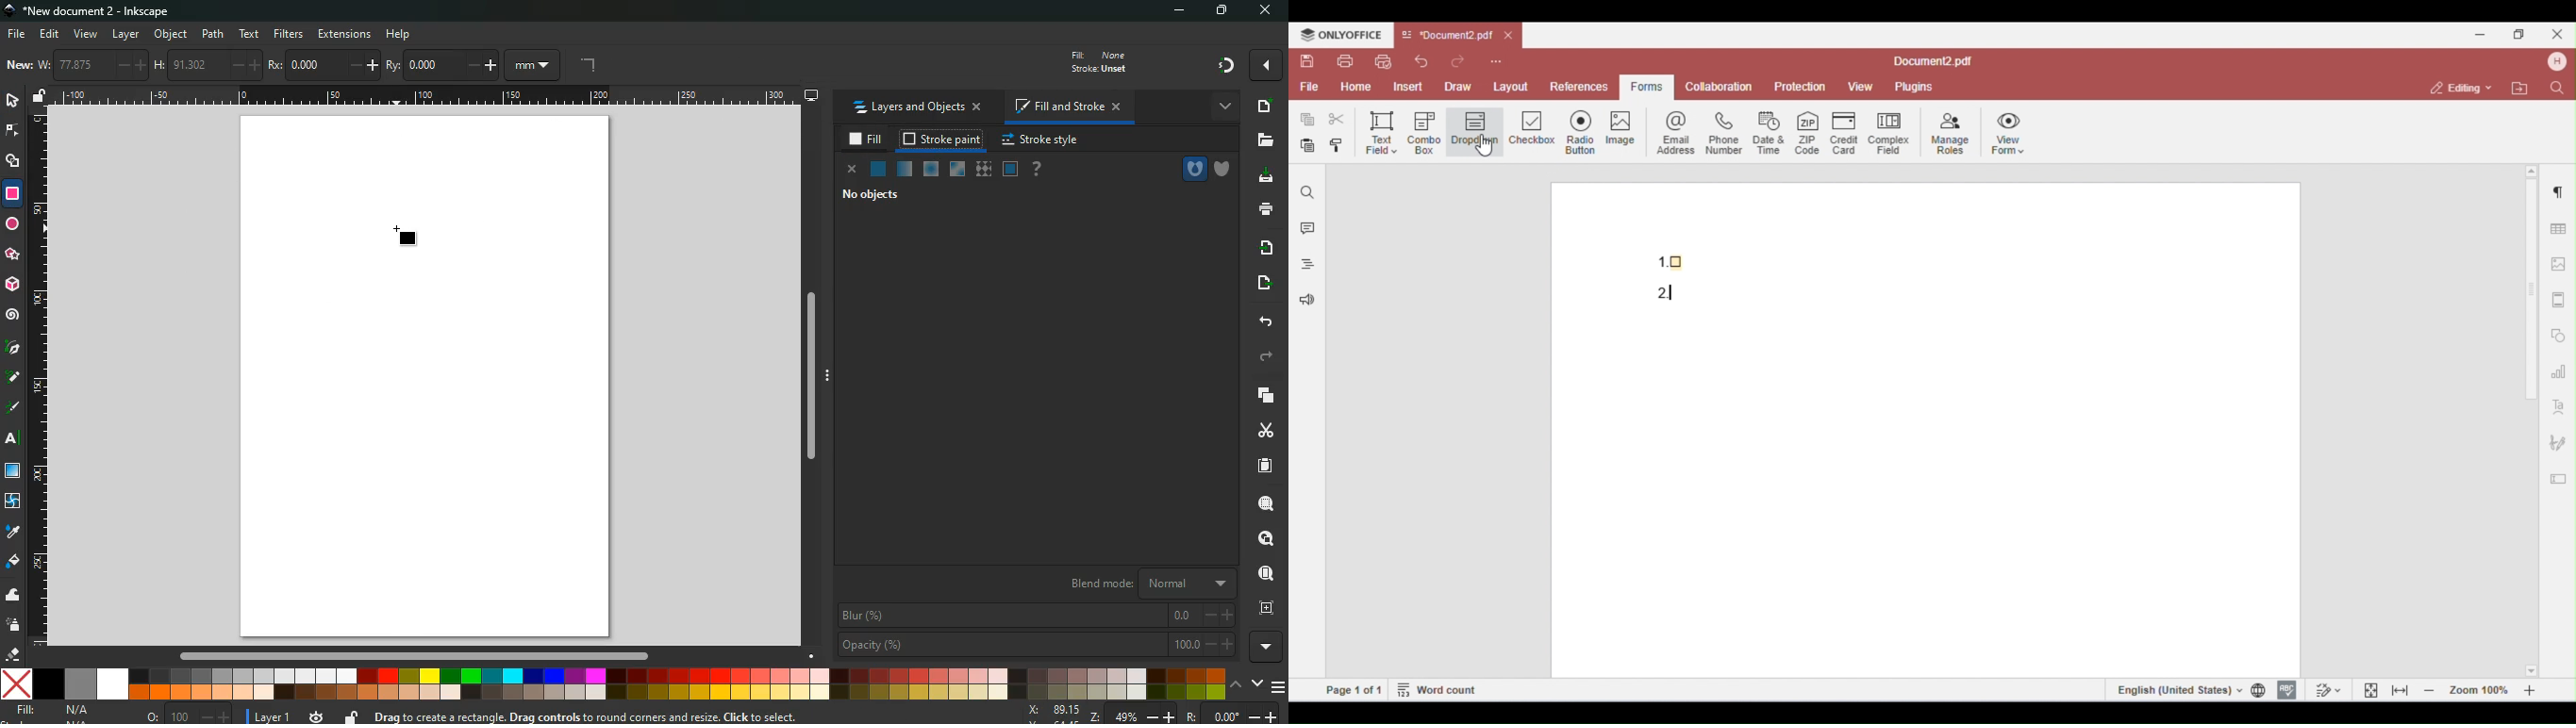 The height and width of the screenshot is (728, 2576). I want to click on more, so click(1265, 647).